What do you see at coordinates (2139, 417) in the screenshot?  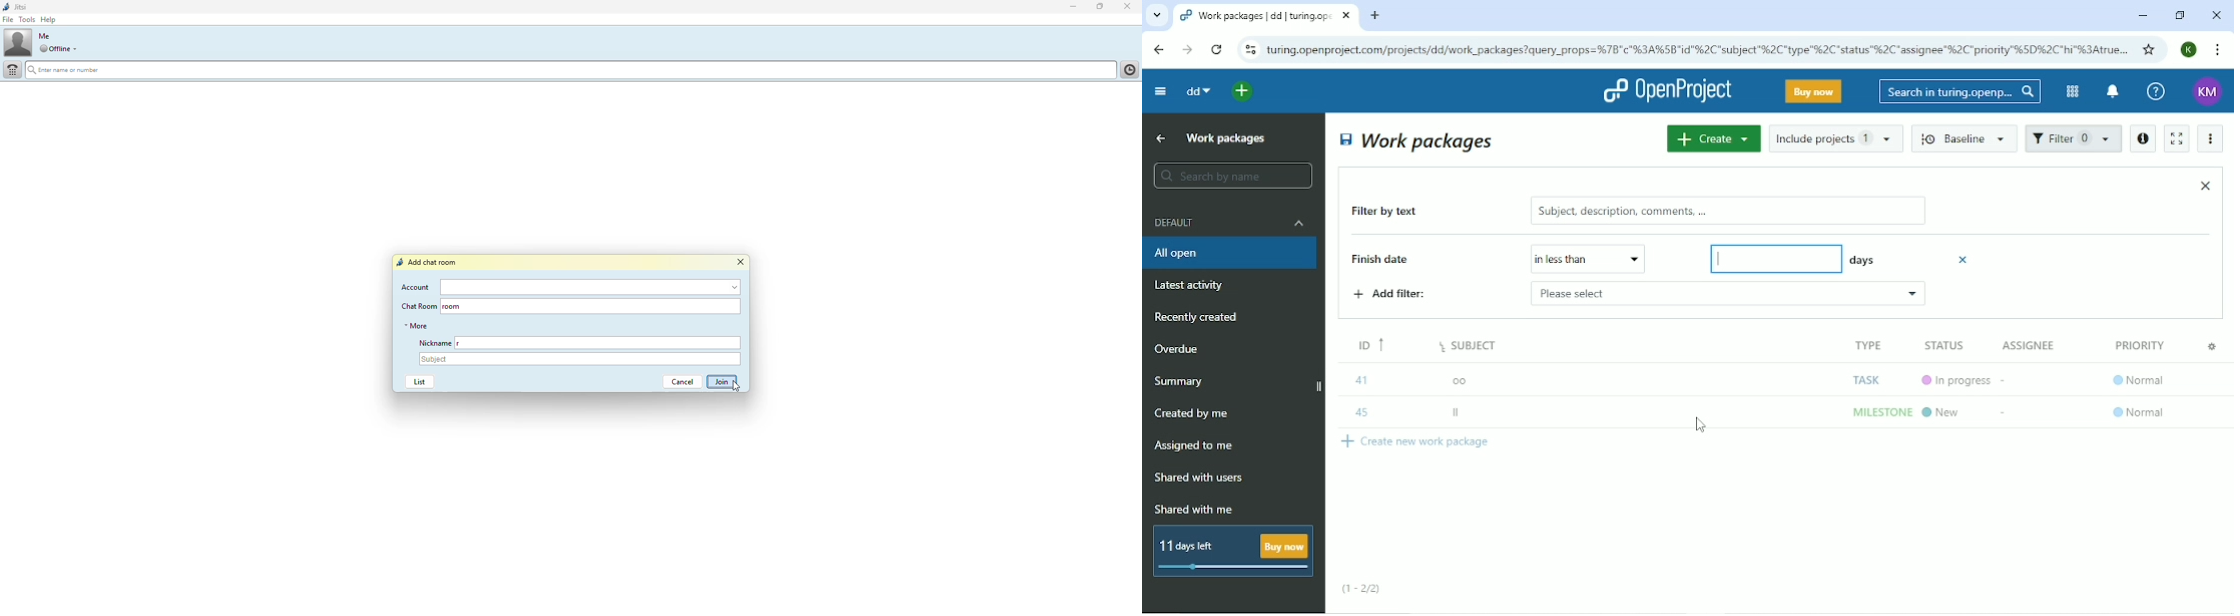 I see `normal` at bounding box center [2139, 417].